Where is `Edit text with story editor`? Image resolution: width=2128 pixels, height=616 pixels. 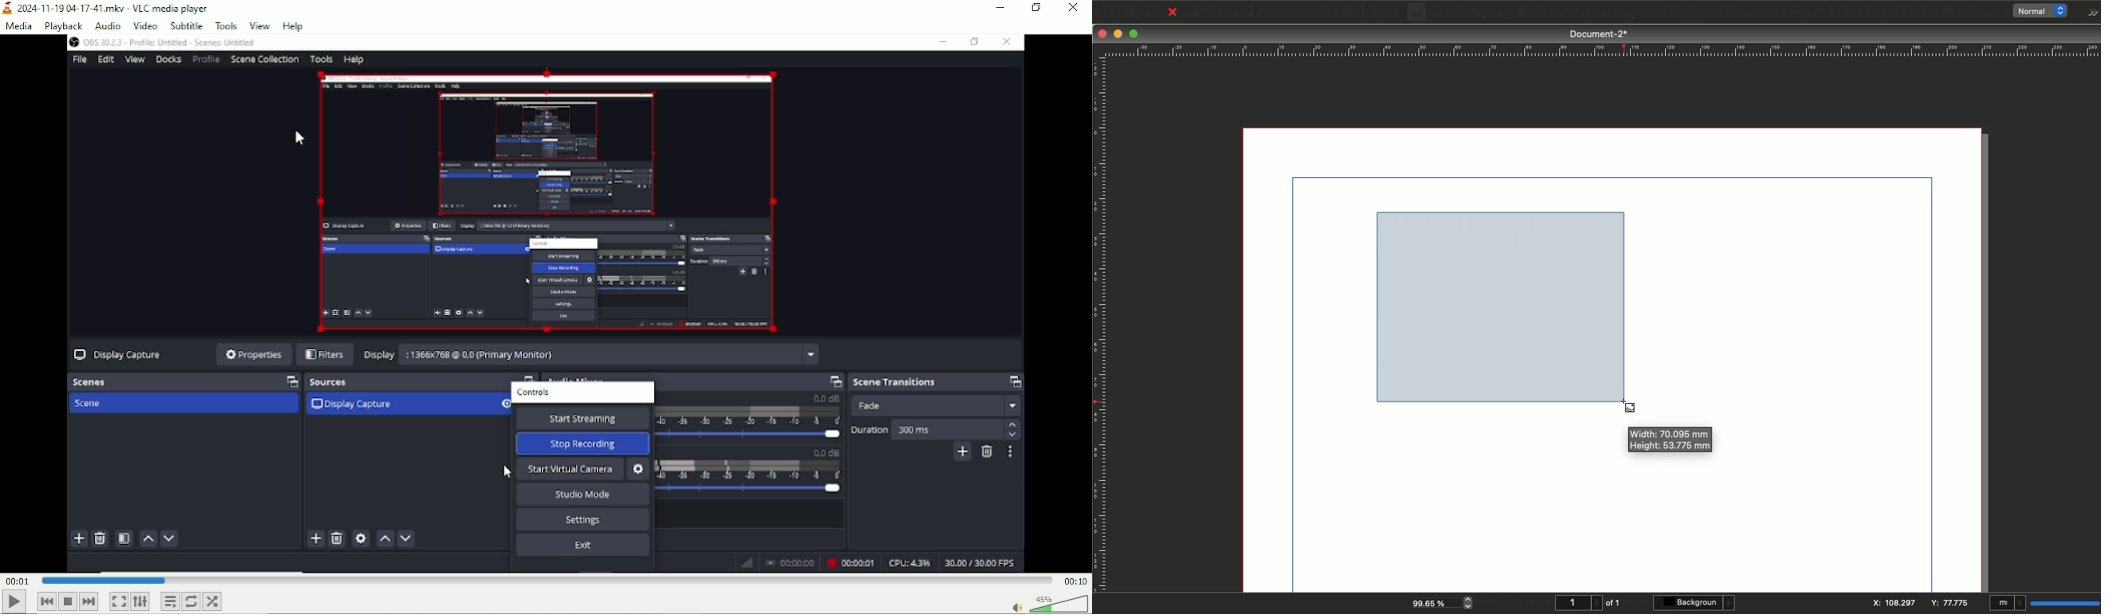 Edit text with story editor is located at coordinates (1698, 13).